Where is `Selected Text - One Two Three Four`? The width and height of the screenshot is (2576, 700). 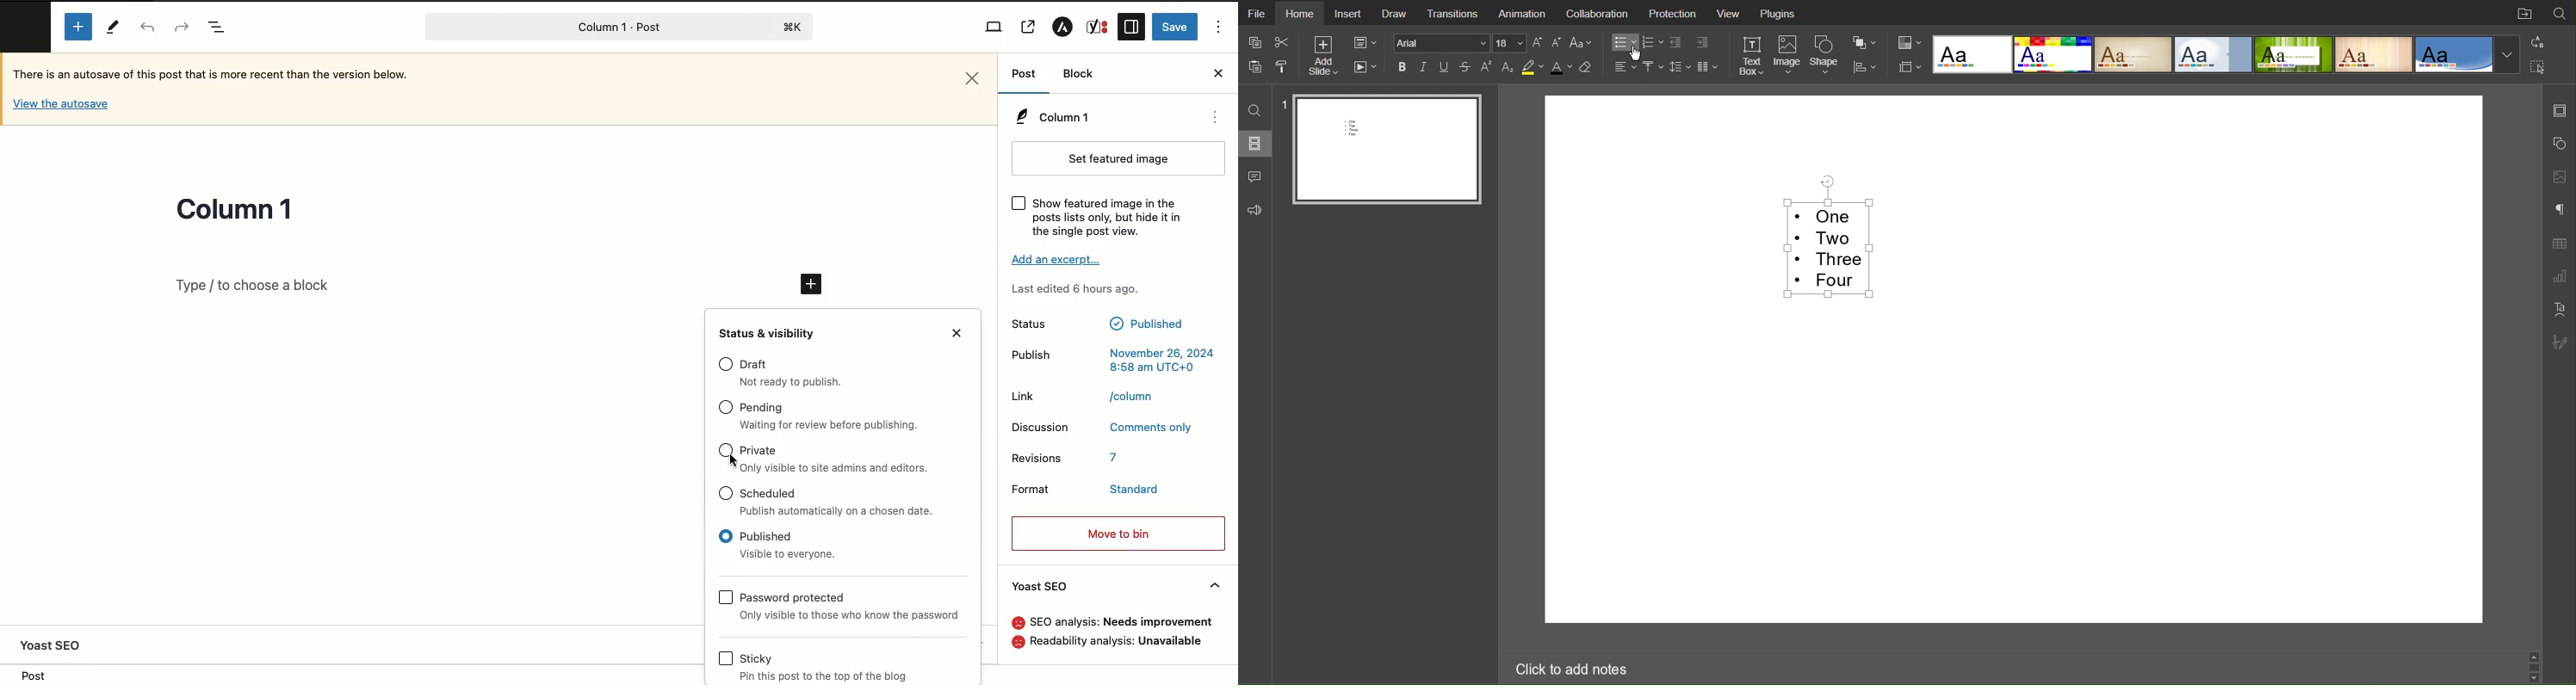
Selected Text - One Two Three Four is located at coordinates (1829, 244).